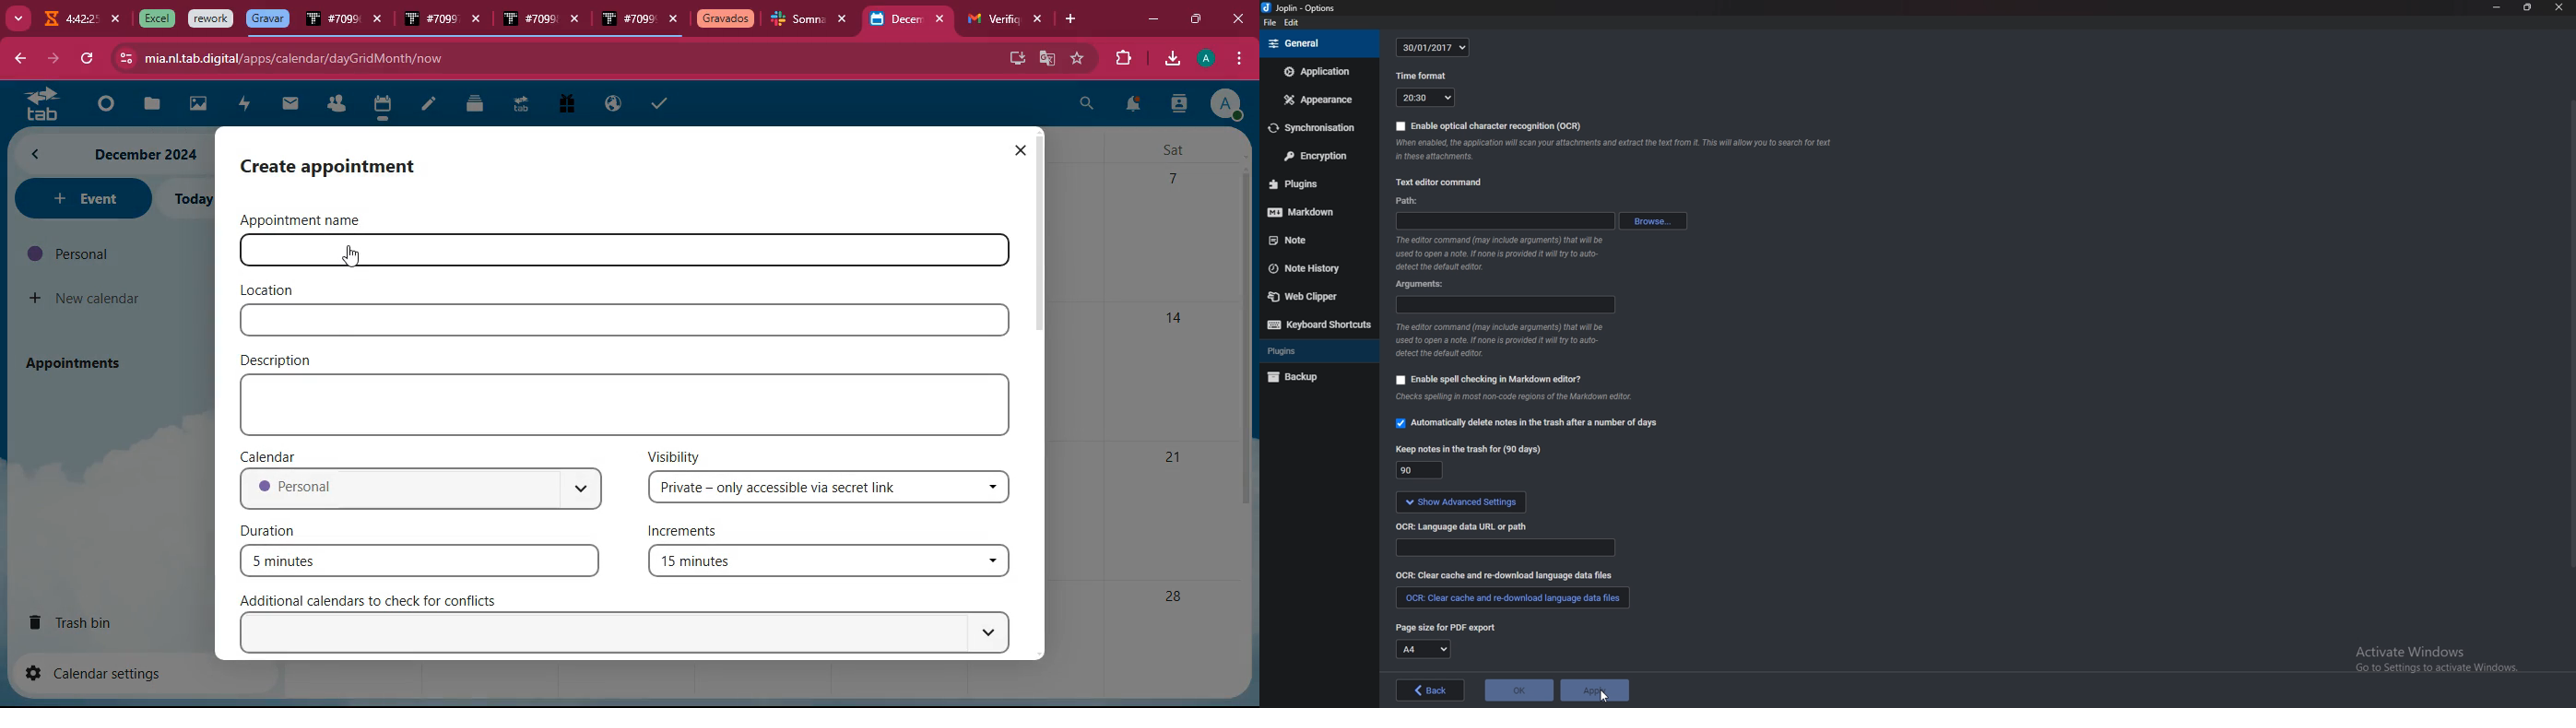 The height and width of the screenshot is (728, 2576). Describe the element at coordinates (1511, 550) in the screenshot. I see `path` at that location.